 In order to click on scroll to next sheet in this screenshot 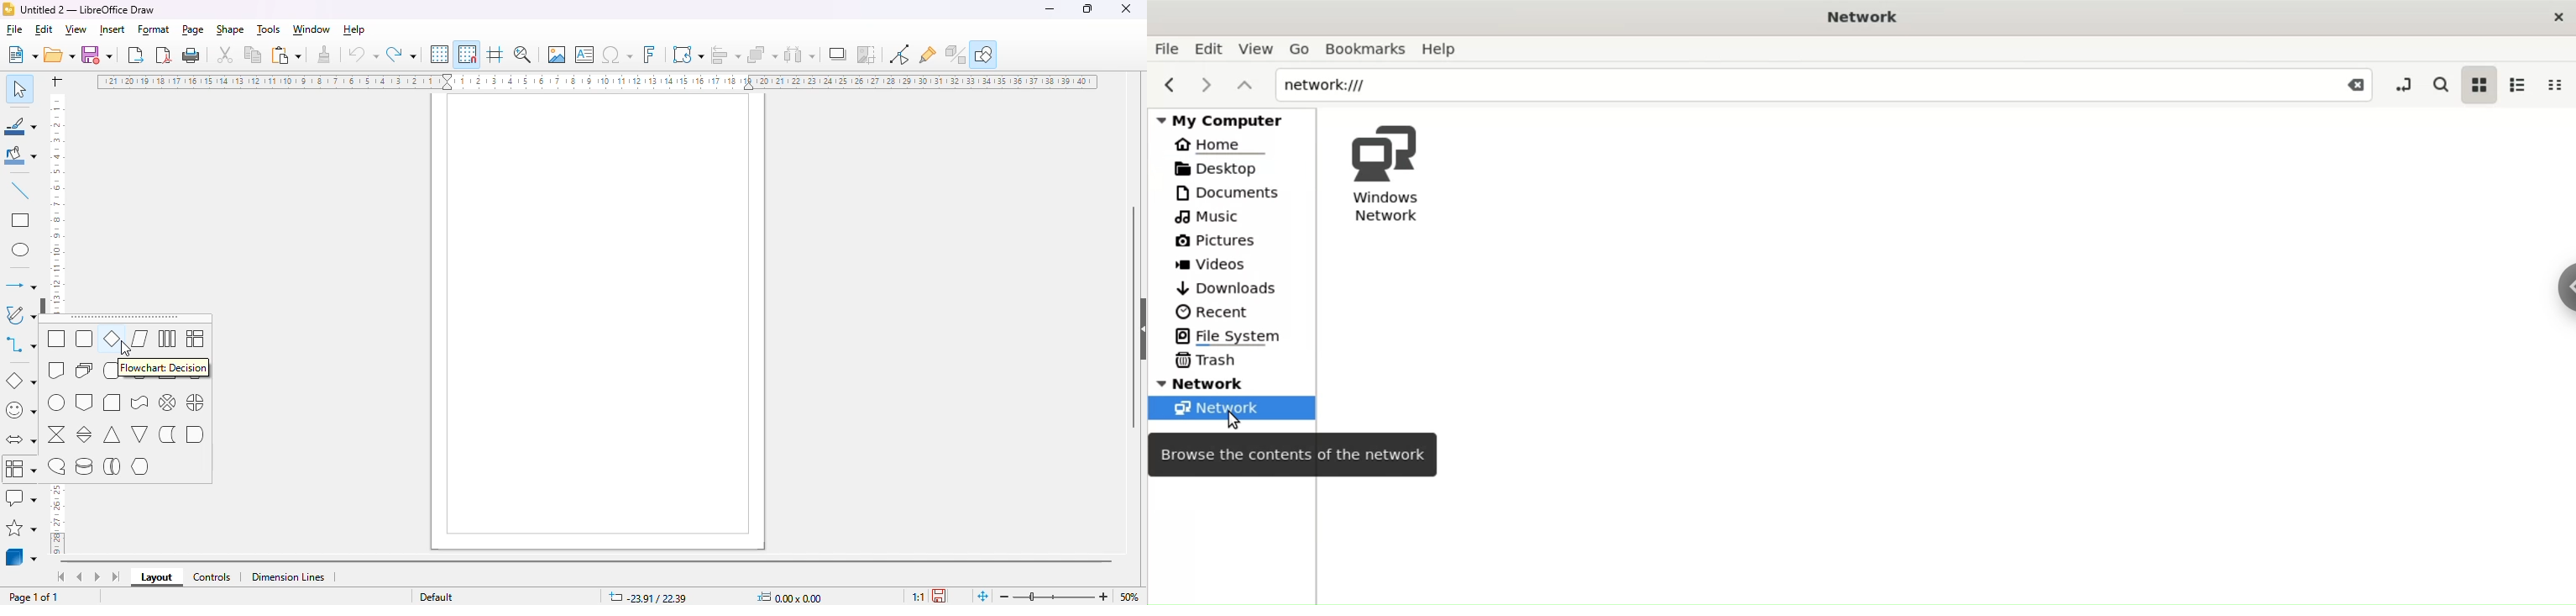, I will do `click(97, 577)`.